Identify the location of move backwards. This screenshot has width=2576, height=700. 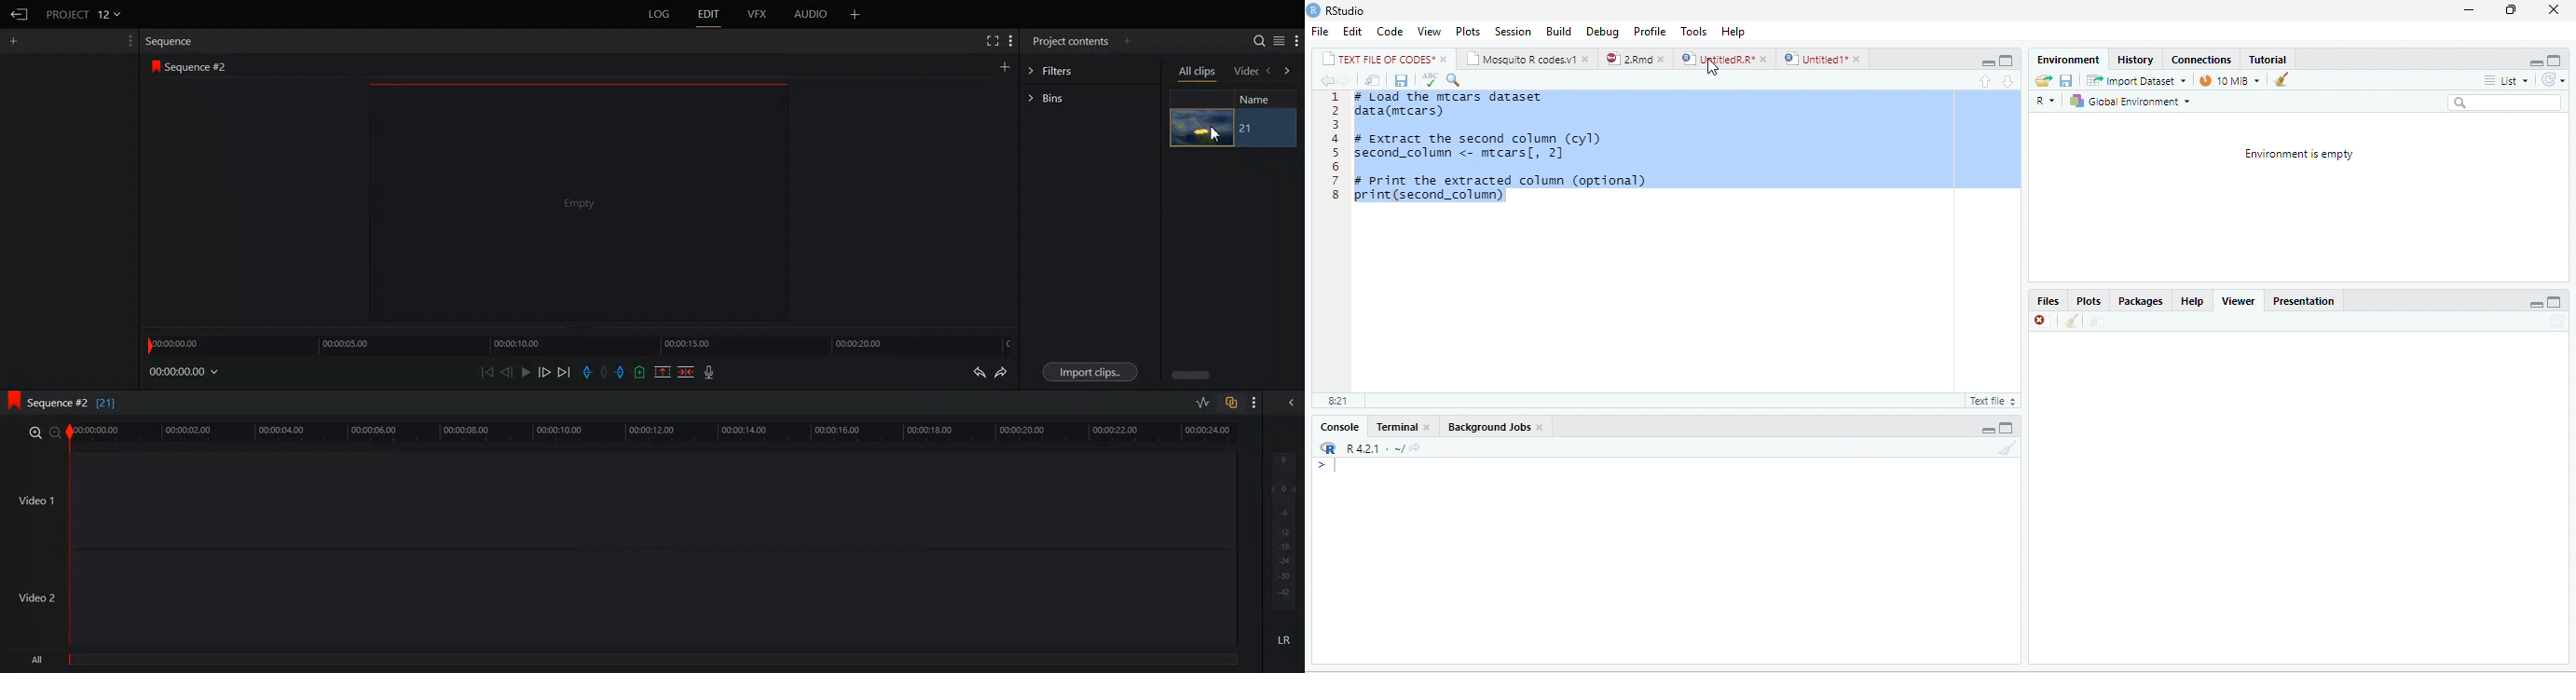
(1270, 71).